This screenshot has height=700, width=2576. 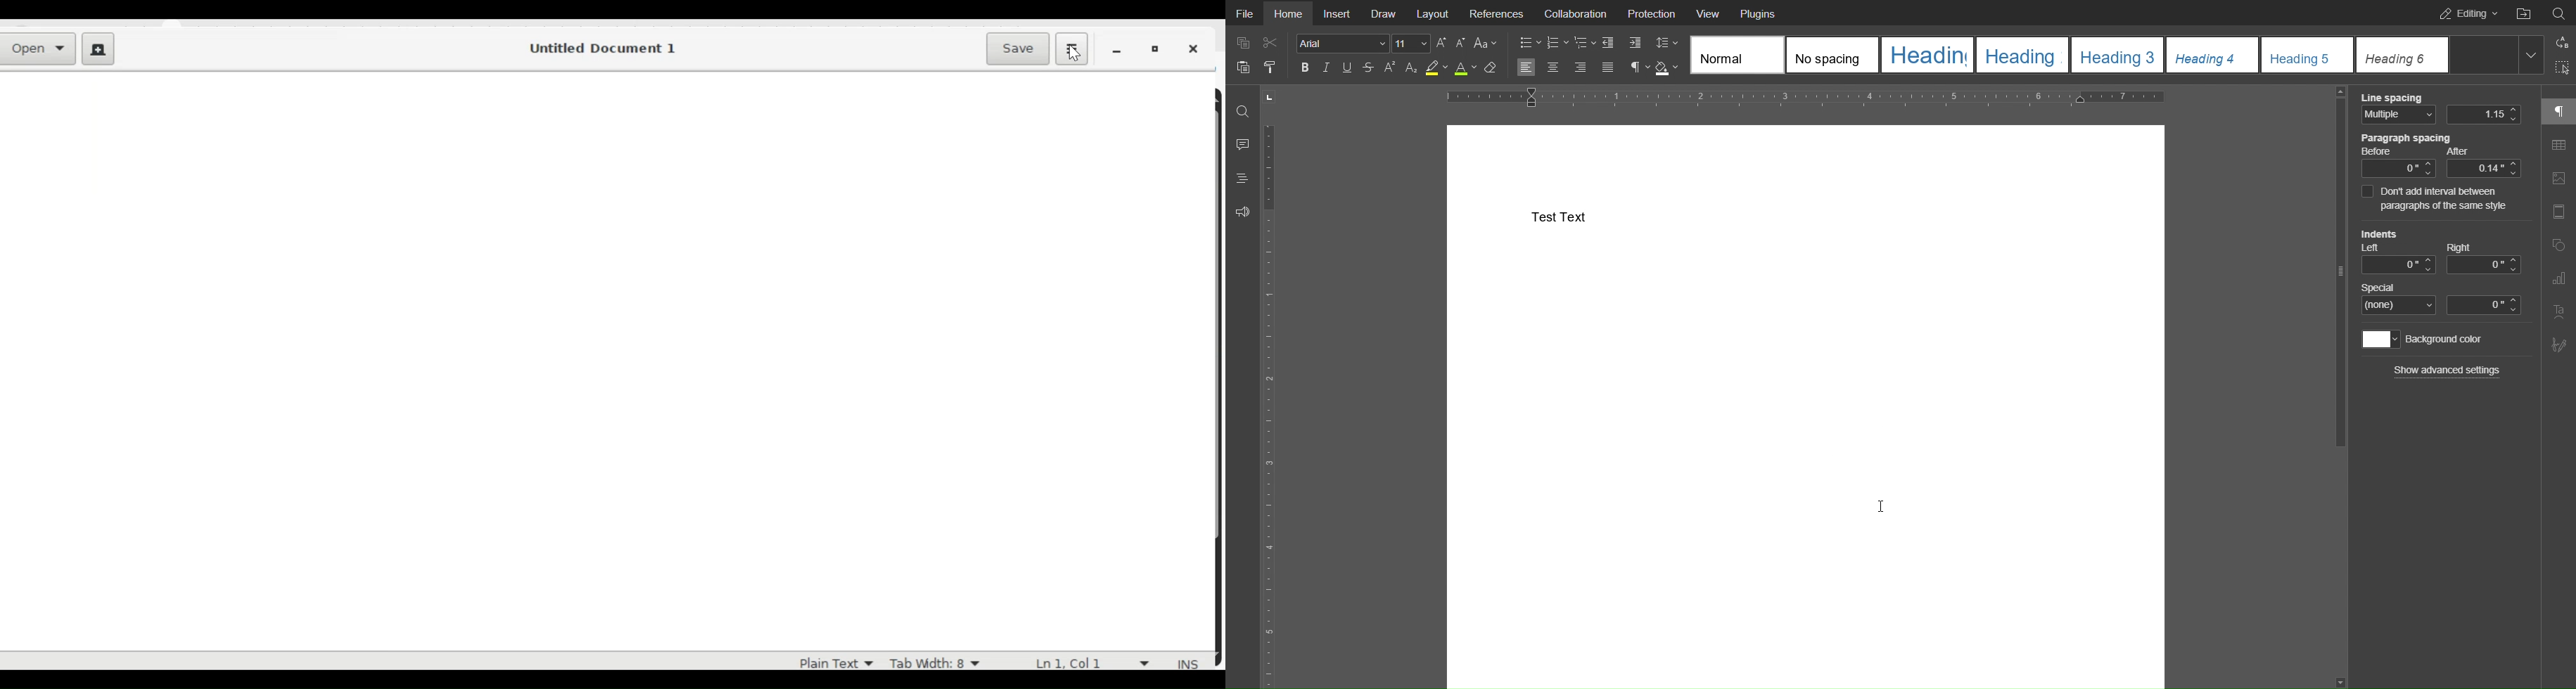 What do you see at coordinates (1465, 68) in the screenshot?
I see `Text Color` at bounding box center [1465, 68].